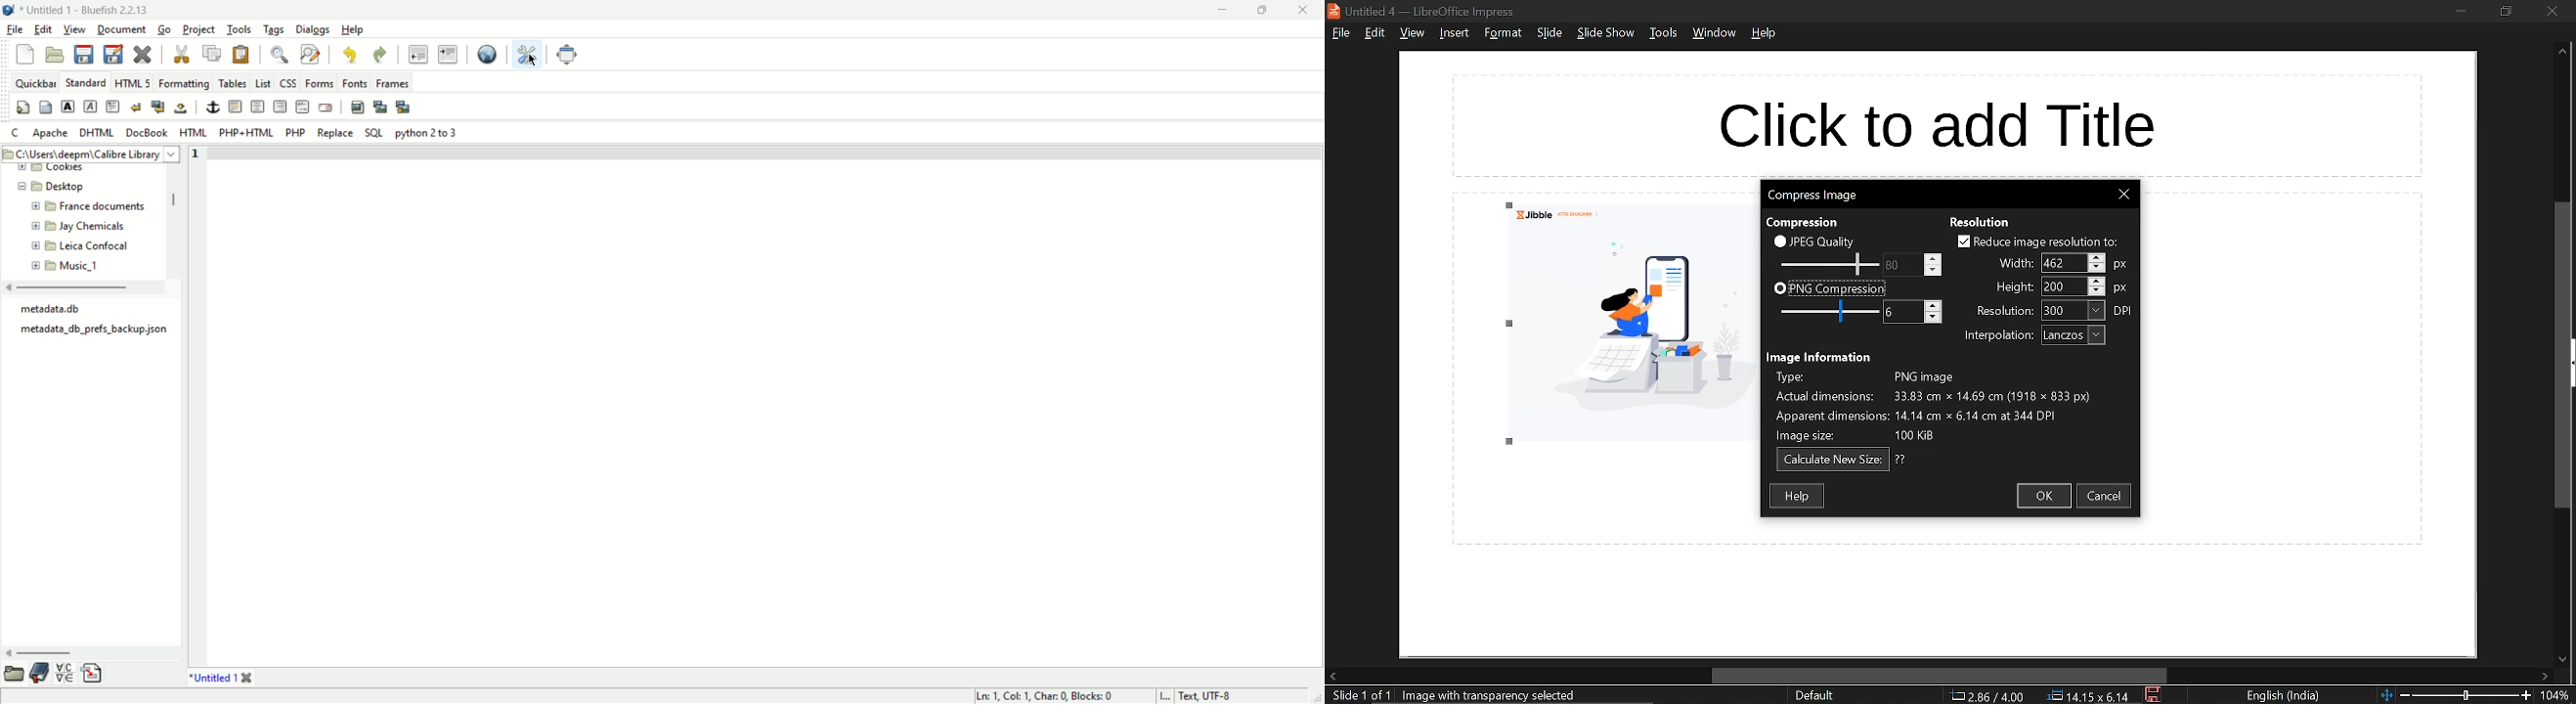 Image resolution: width=2576 pixels, height=728 pixels. What do you see at coordinates (1829, 265) in the screenshot?
I see `Change JPEG quality ` at bounding box center [1829, 265].